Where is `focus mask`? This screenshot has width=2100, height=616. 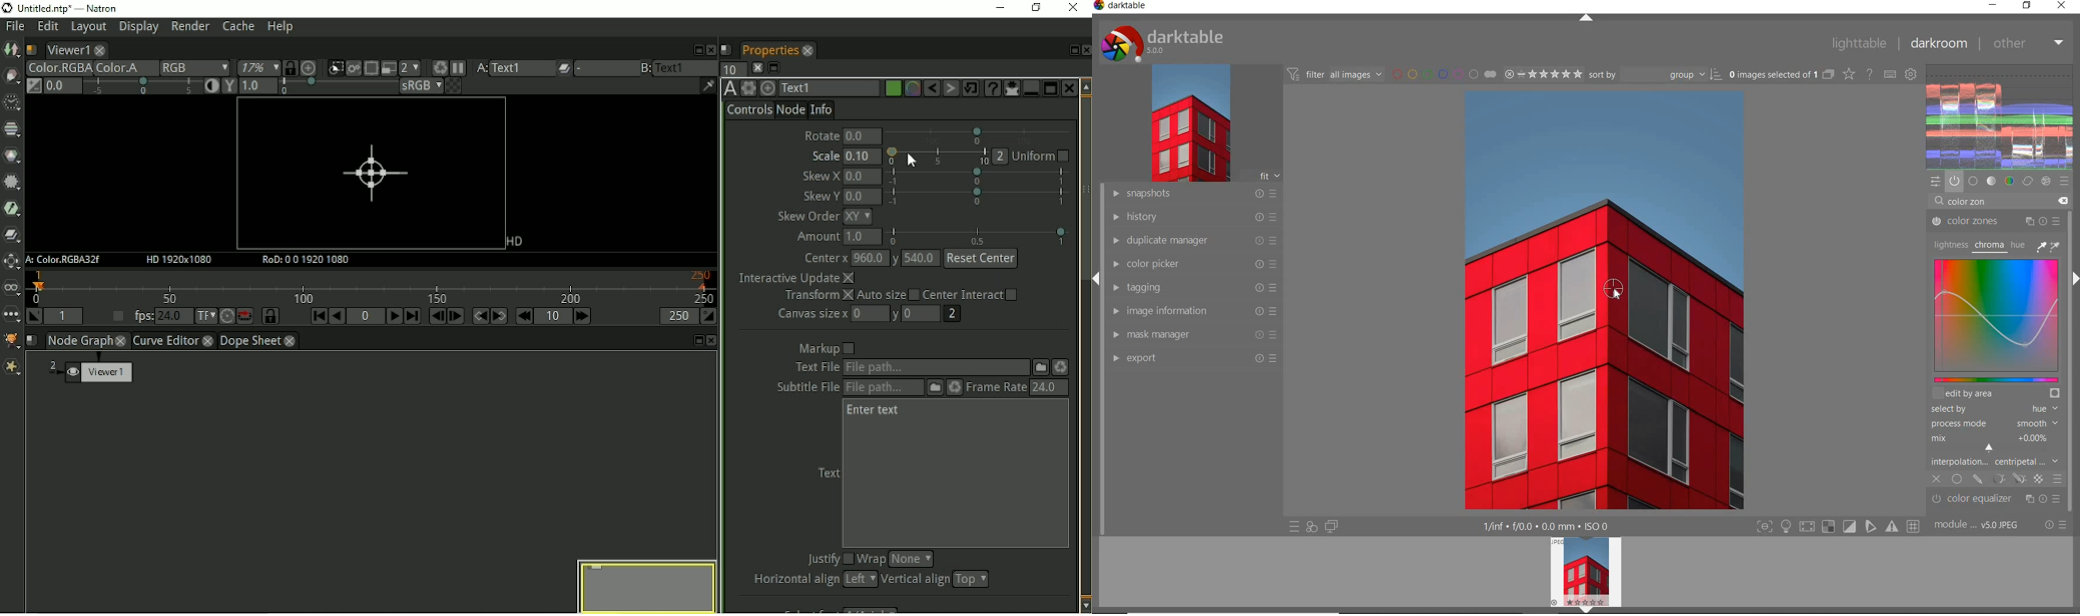 focus mask is located at coordinates (1890, 527).